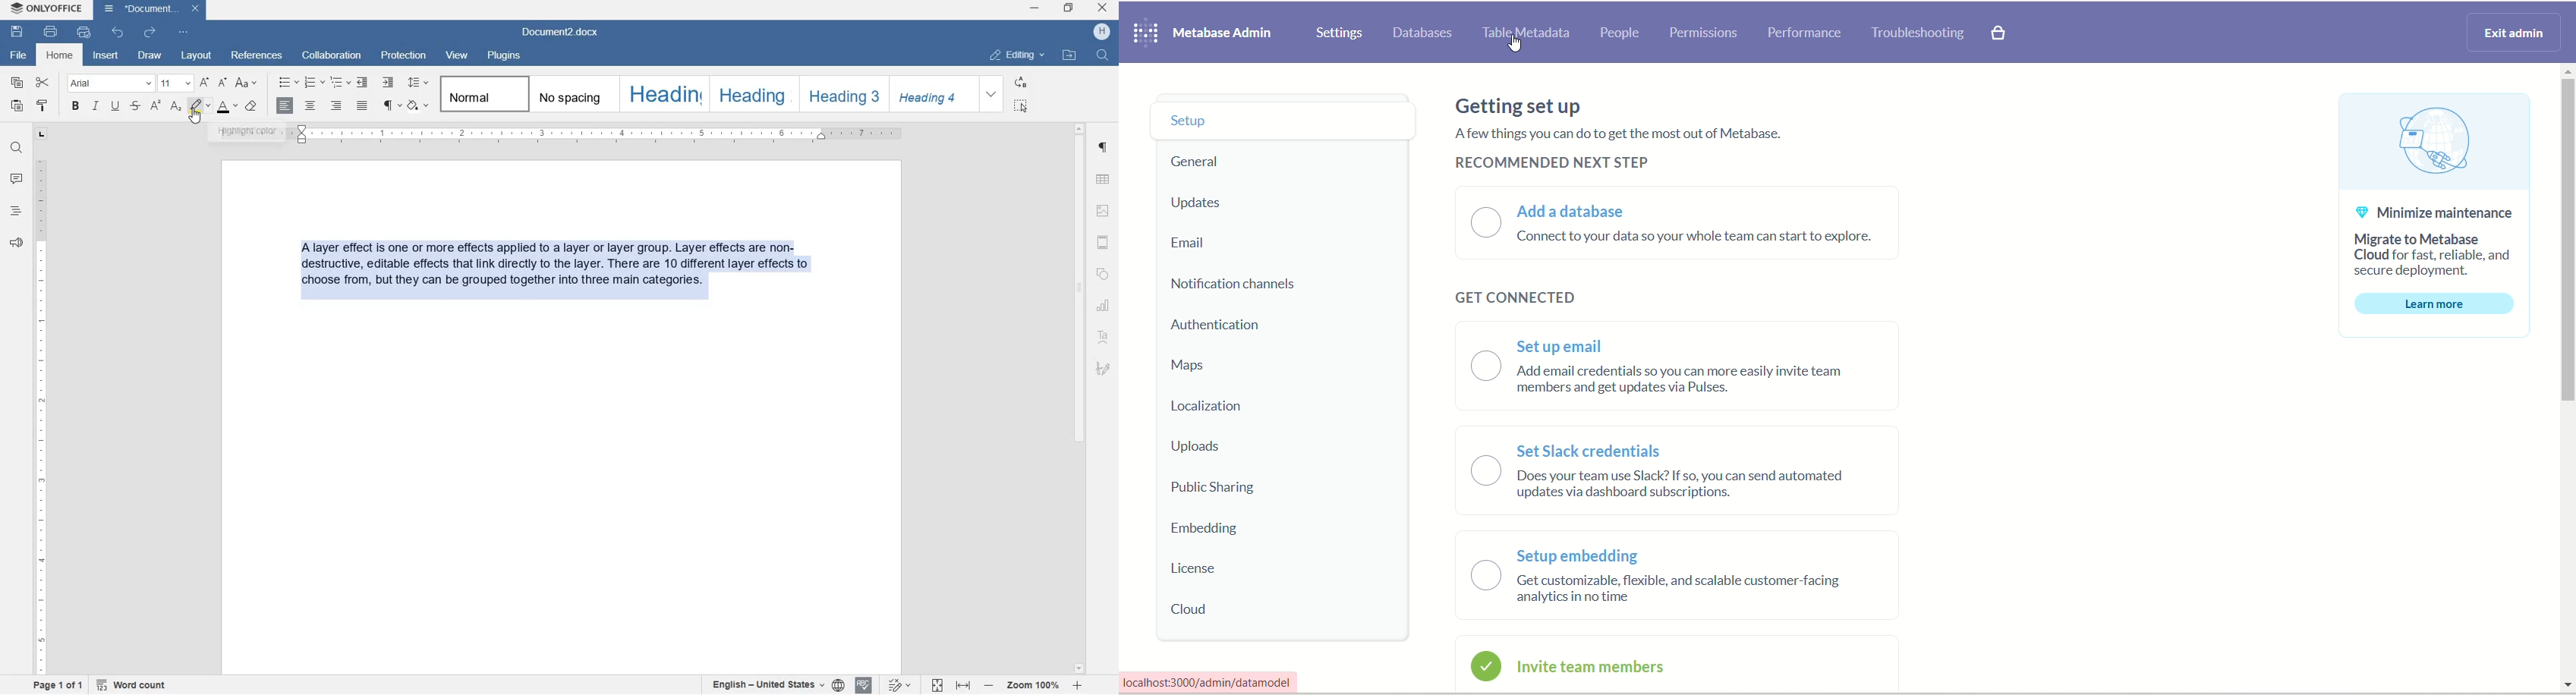 The height and width of the screenshot is (700, 2576). Describe the element at coordinates (2004, 36) in the screenshot. I see `paid features` at that location.